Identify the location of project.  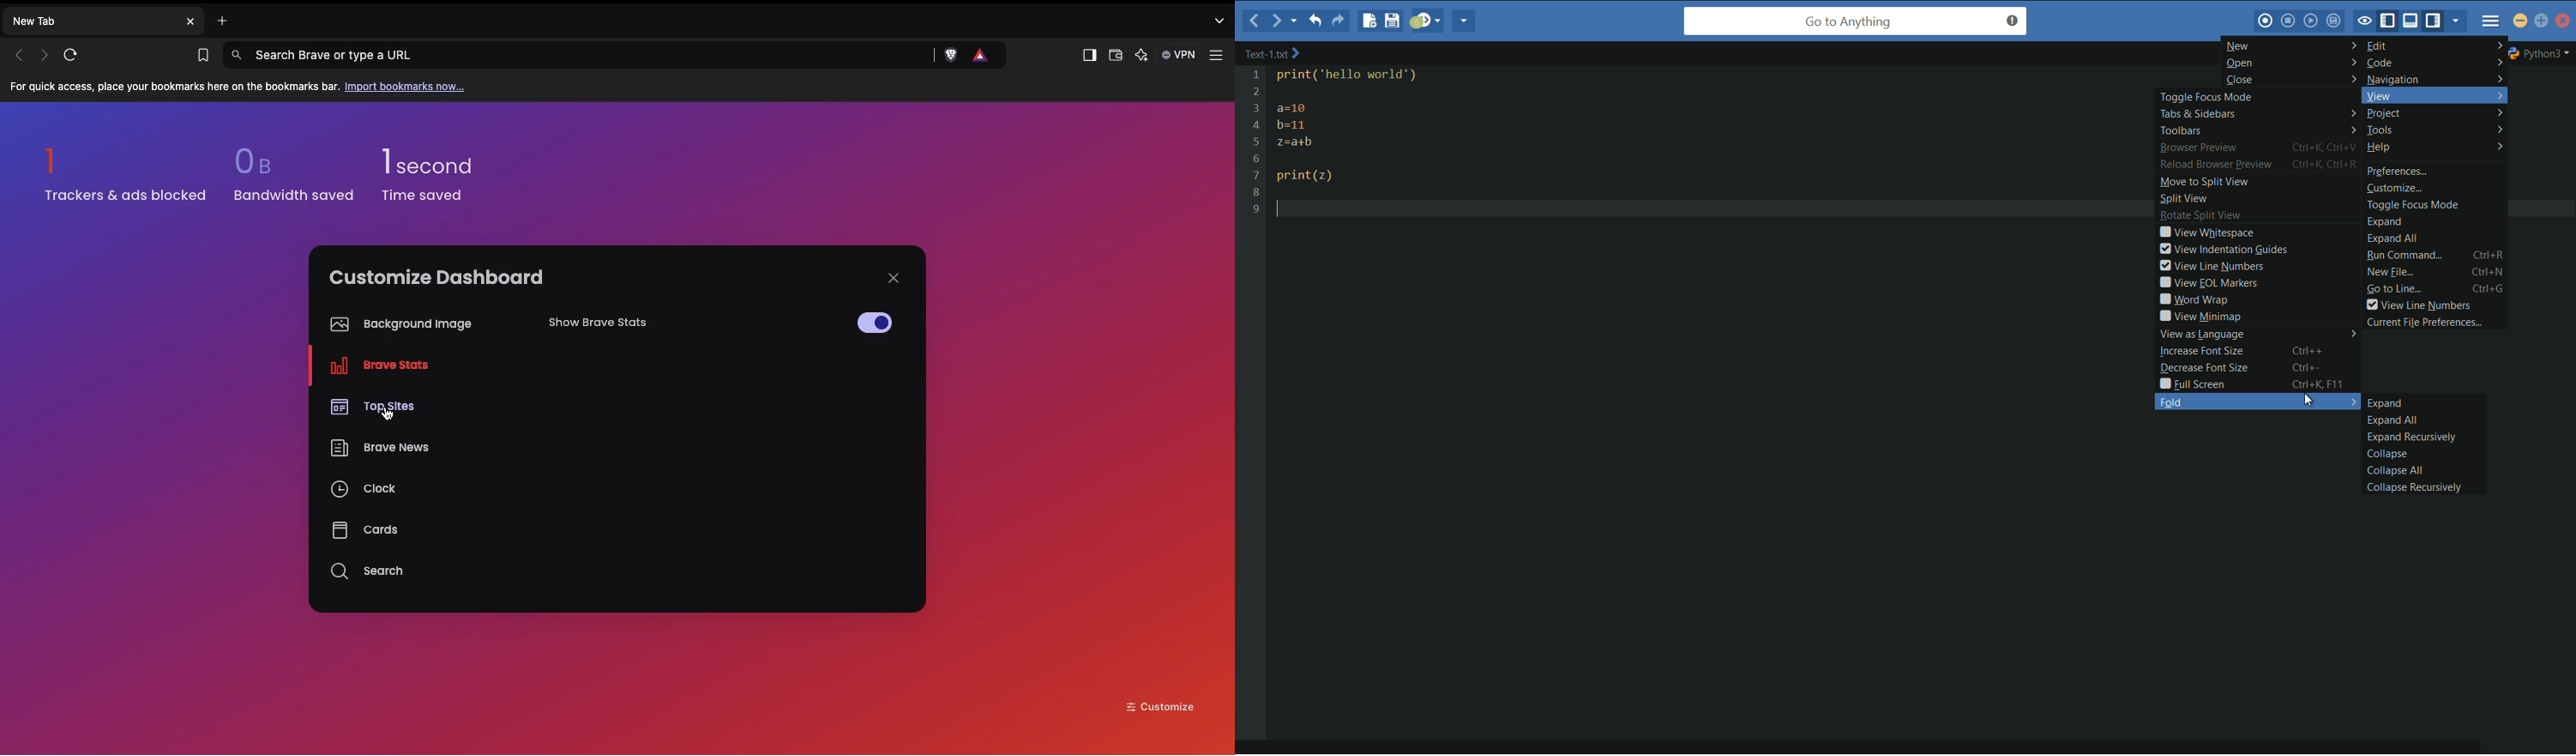
(2436, 115).